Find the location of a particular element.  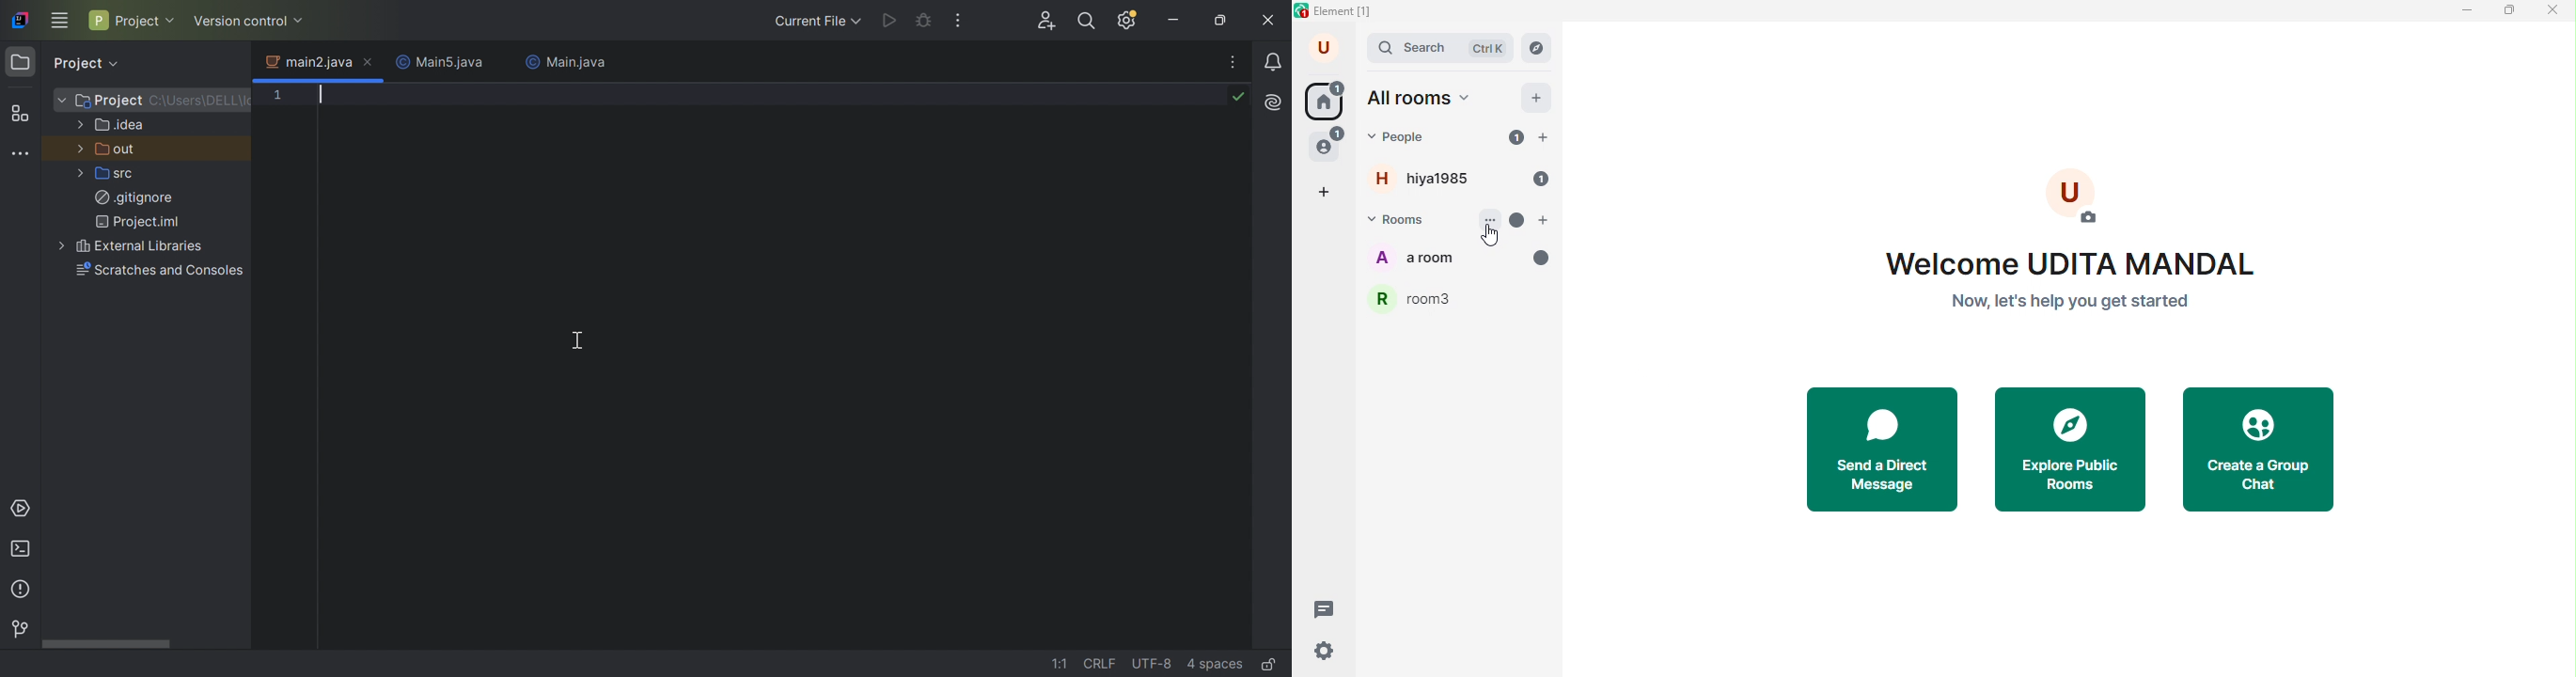

title is located at coordinates (1341, 11).